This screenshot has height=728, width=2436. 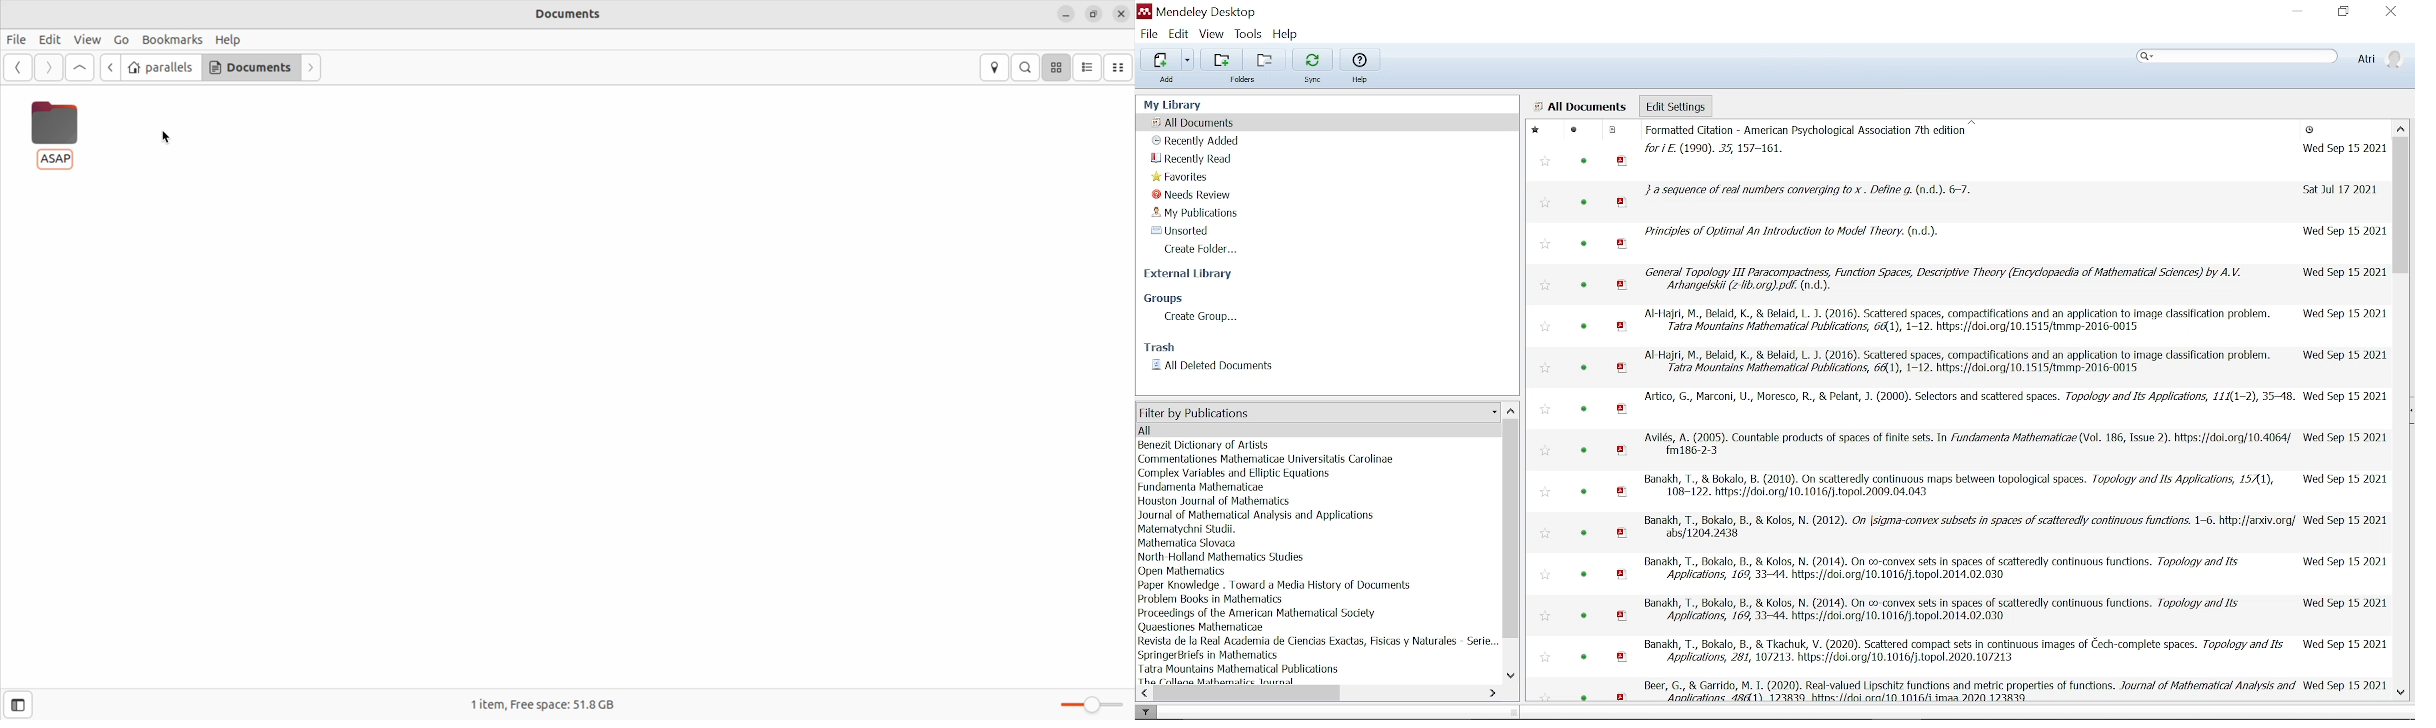 I want to click on Sync, so click(x=1311, y=81).